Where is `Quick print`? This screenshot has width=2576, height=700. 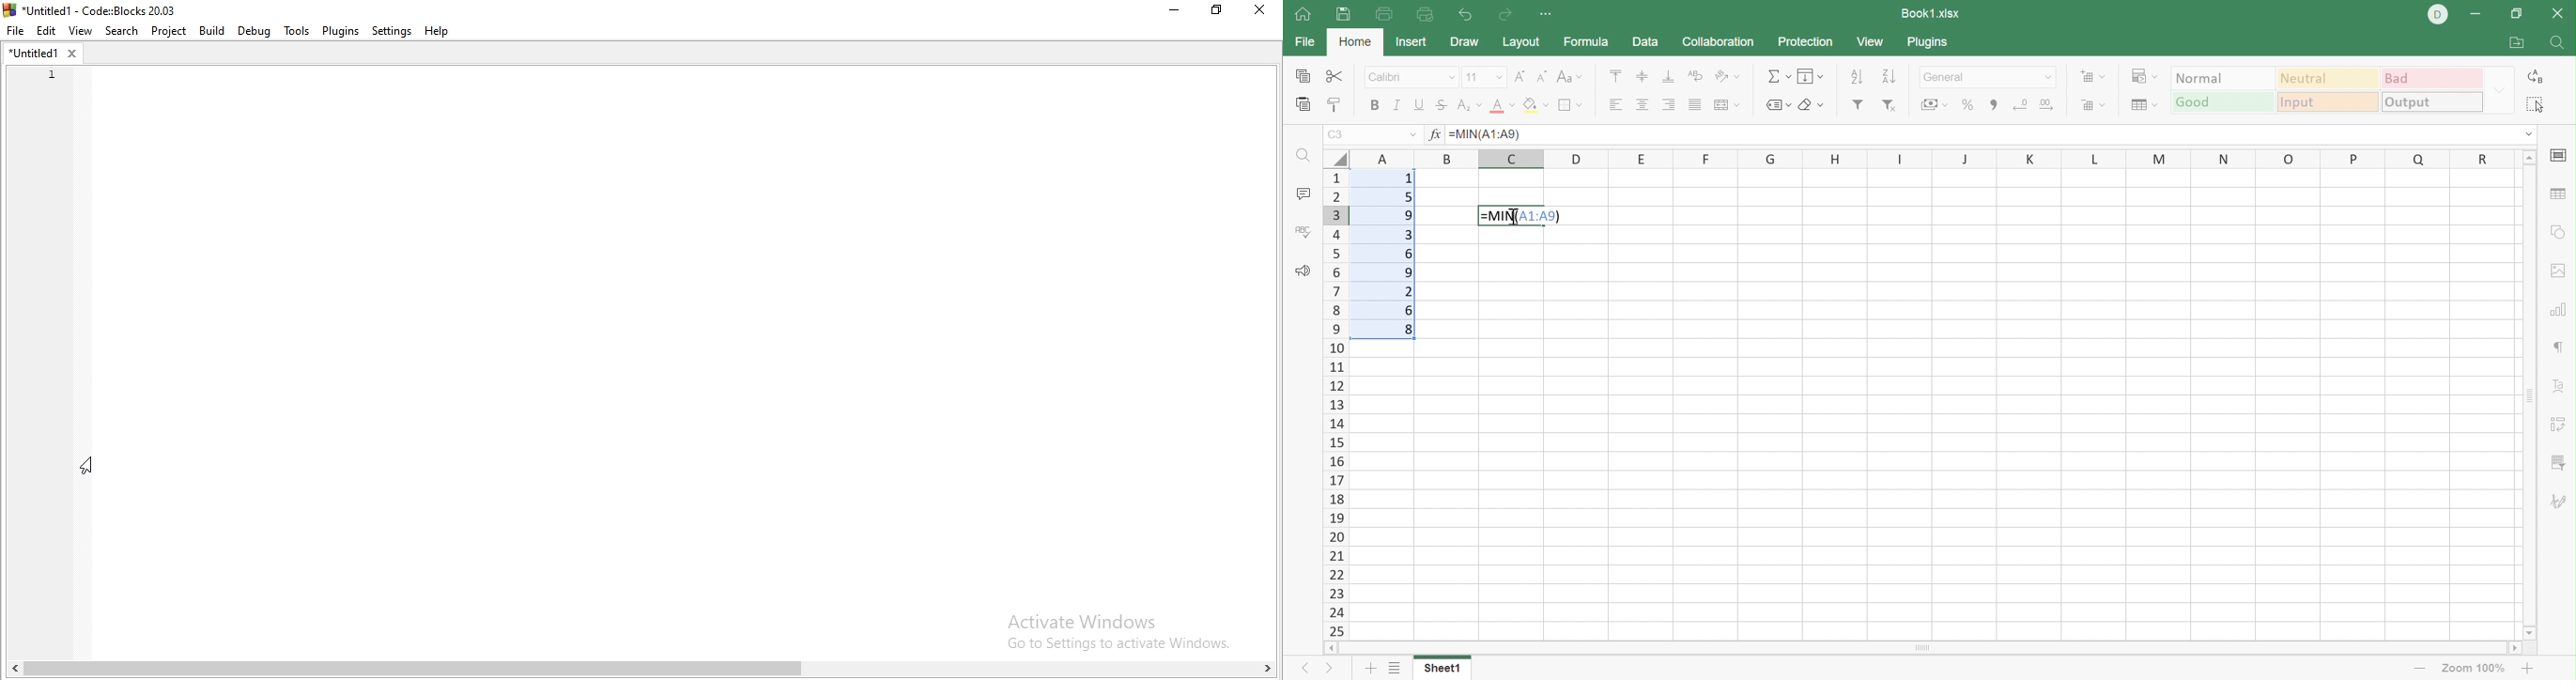 Quick print is located at coordinates (1426, 16).